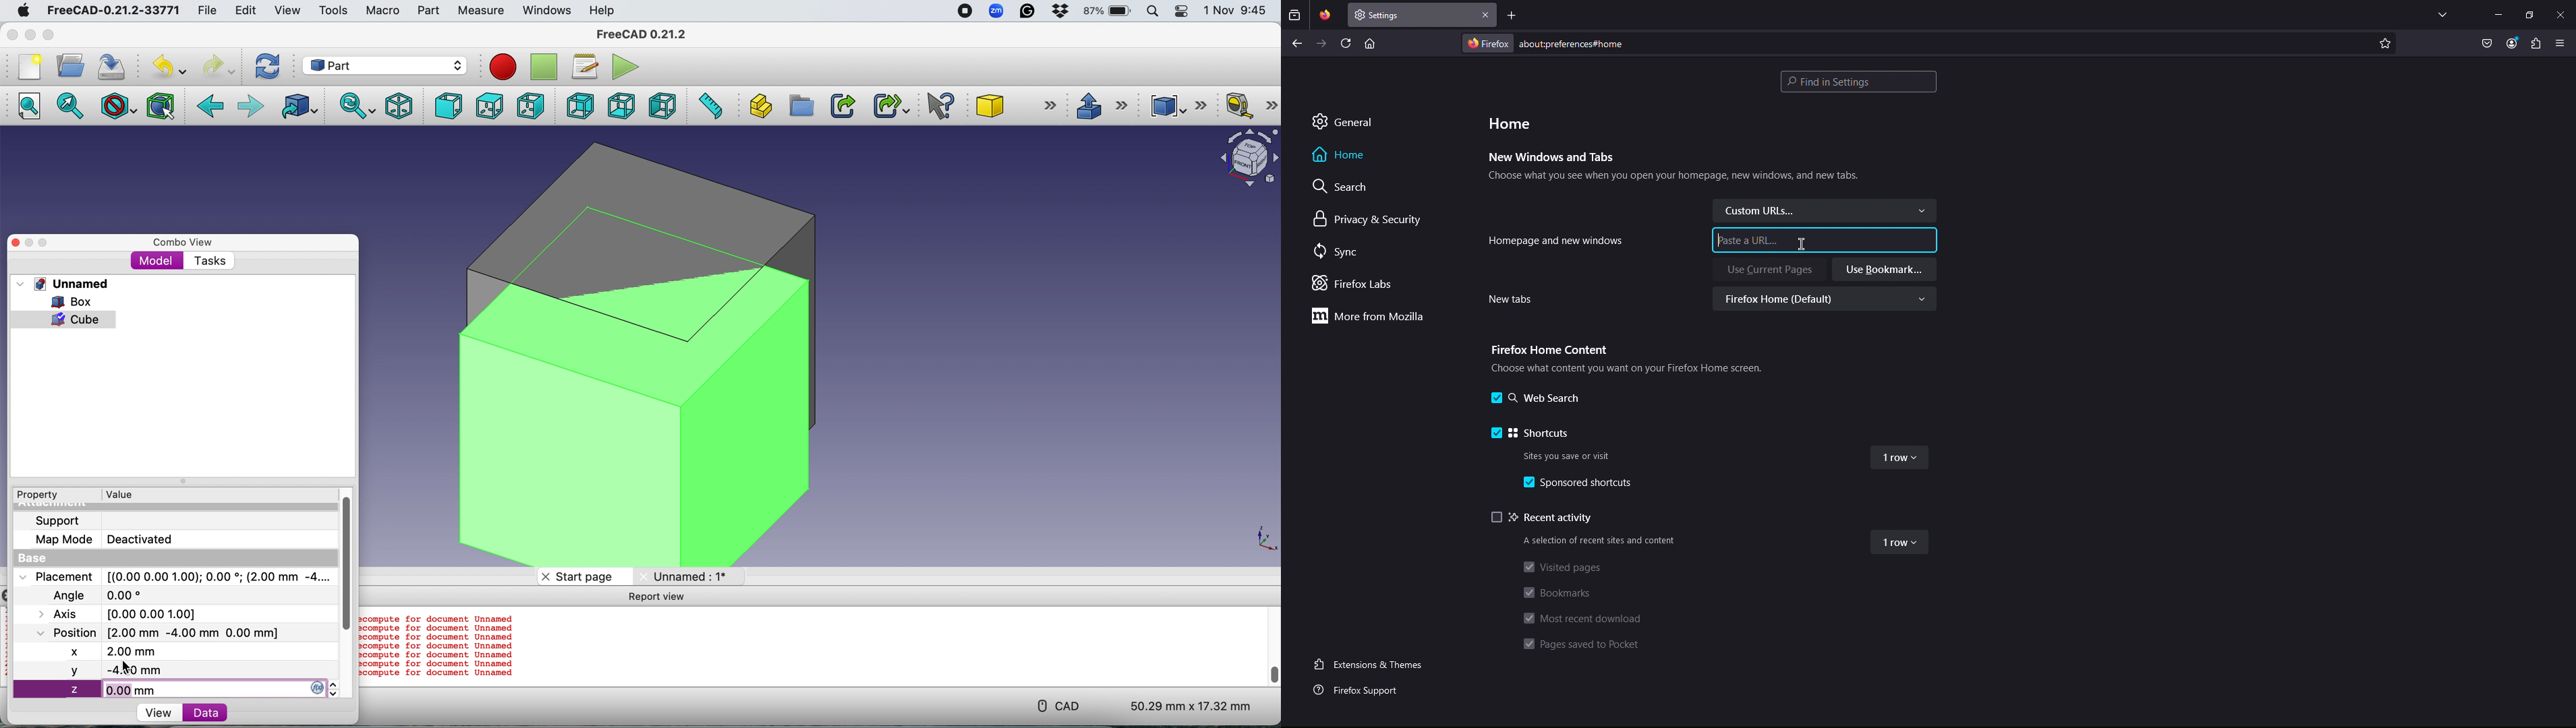 This screenshot has width=2576, height=728. I want to click on minimise, so click(30, 34).